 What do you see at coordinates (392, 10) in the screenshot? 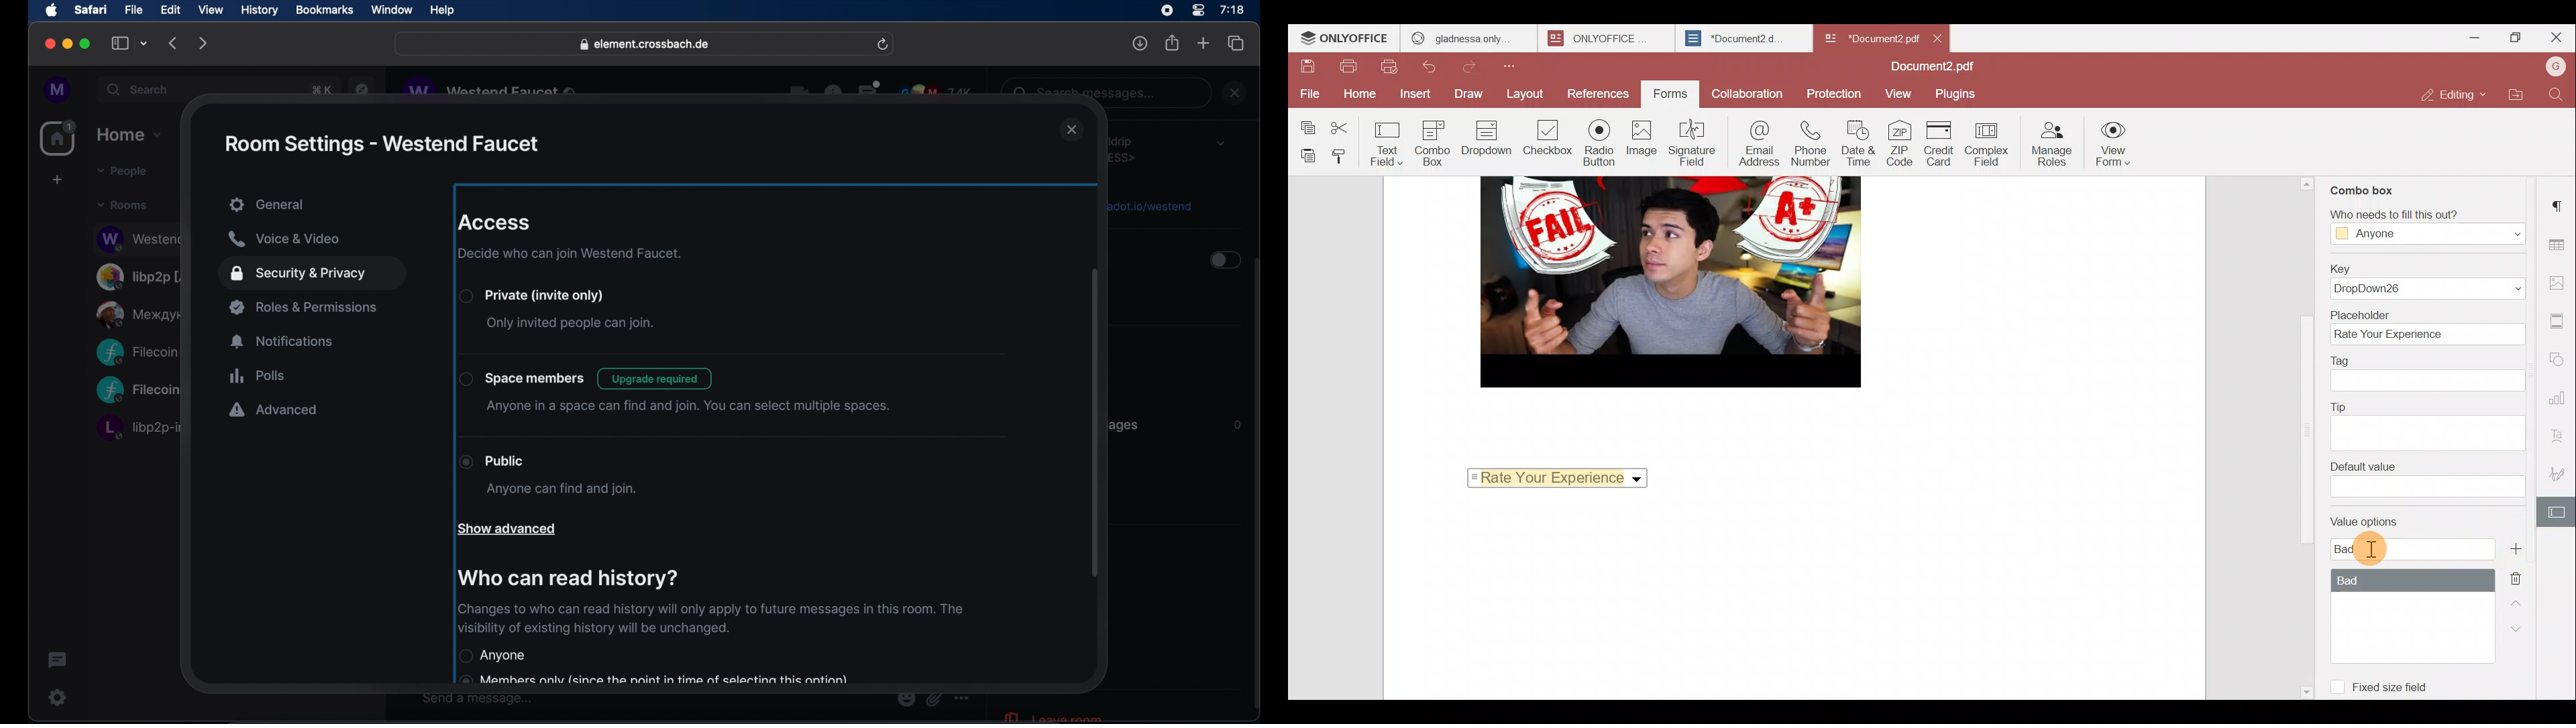
I see `window` at bounding box center [392, 10].